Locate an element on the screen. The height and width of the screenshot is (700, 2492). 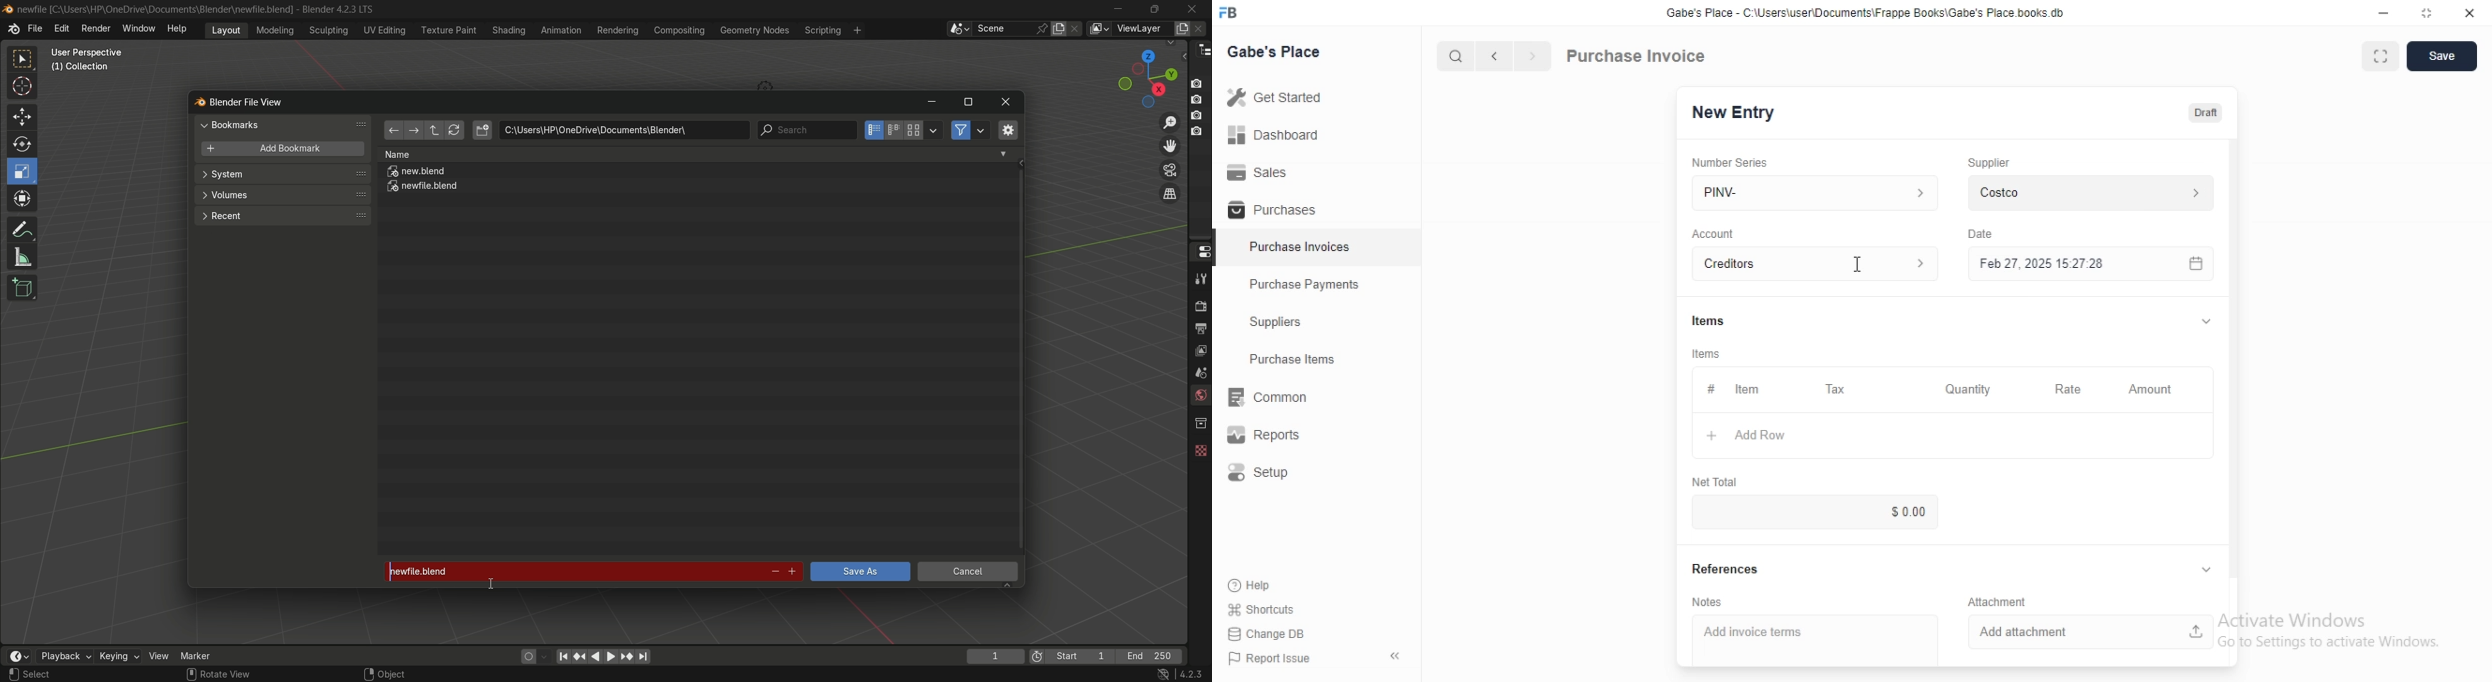
compositing menu is located at coordinates (681, 30).